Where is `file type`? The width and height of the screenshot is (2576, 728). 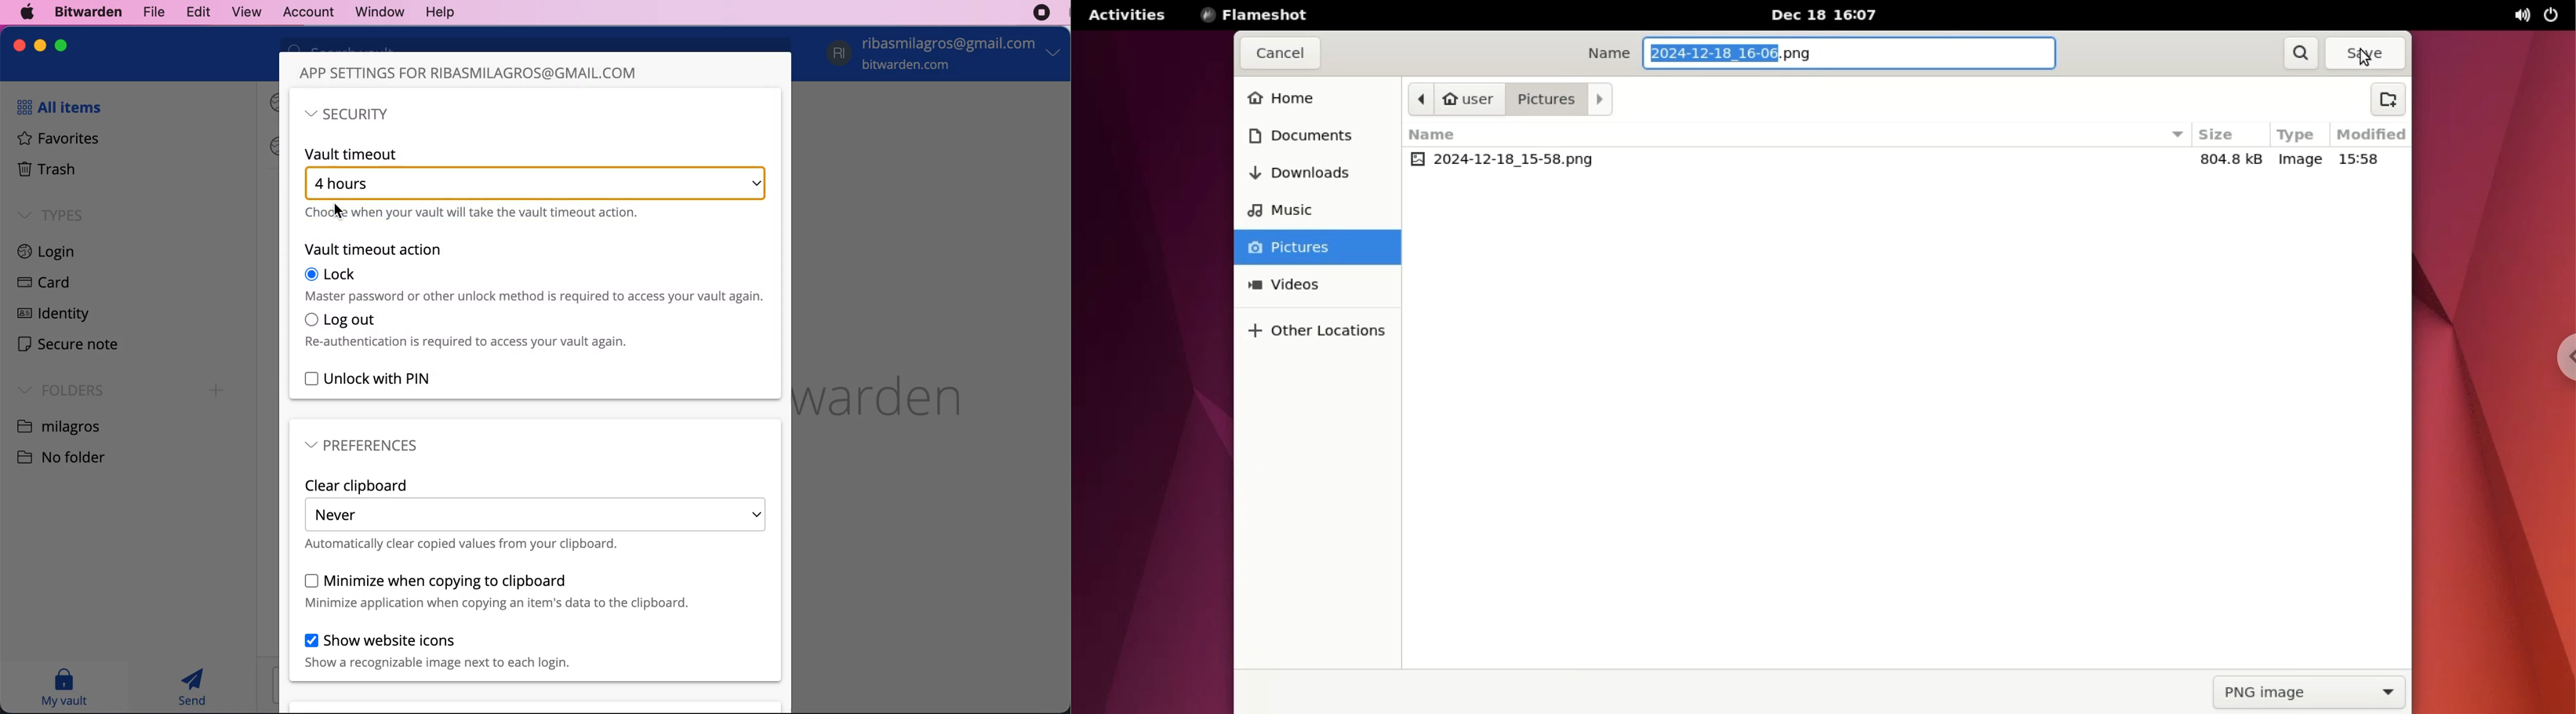 file type is located at coordinates (2299, 162).